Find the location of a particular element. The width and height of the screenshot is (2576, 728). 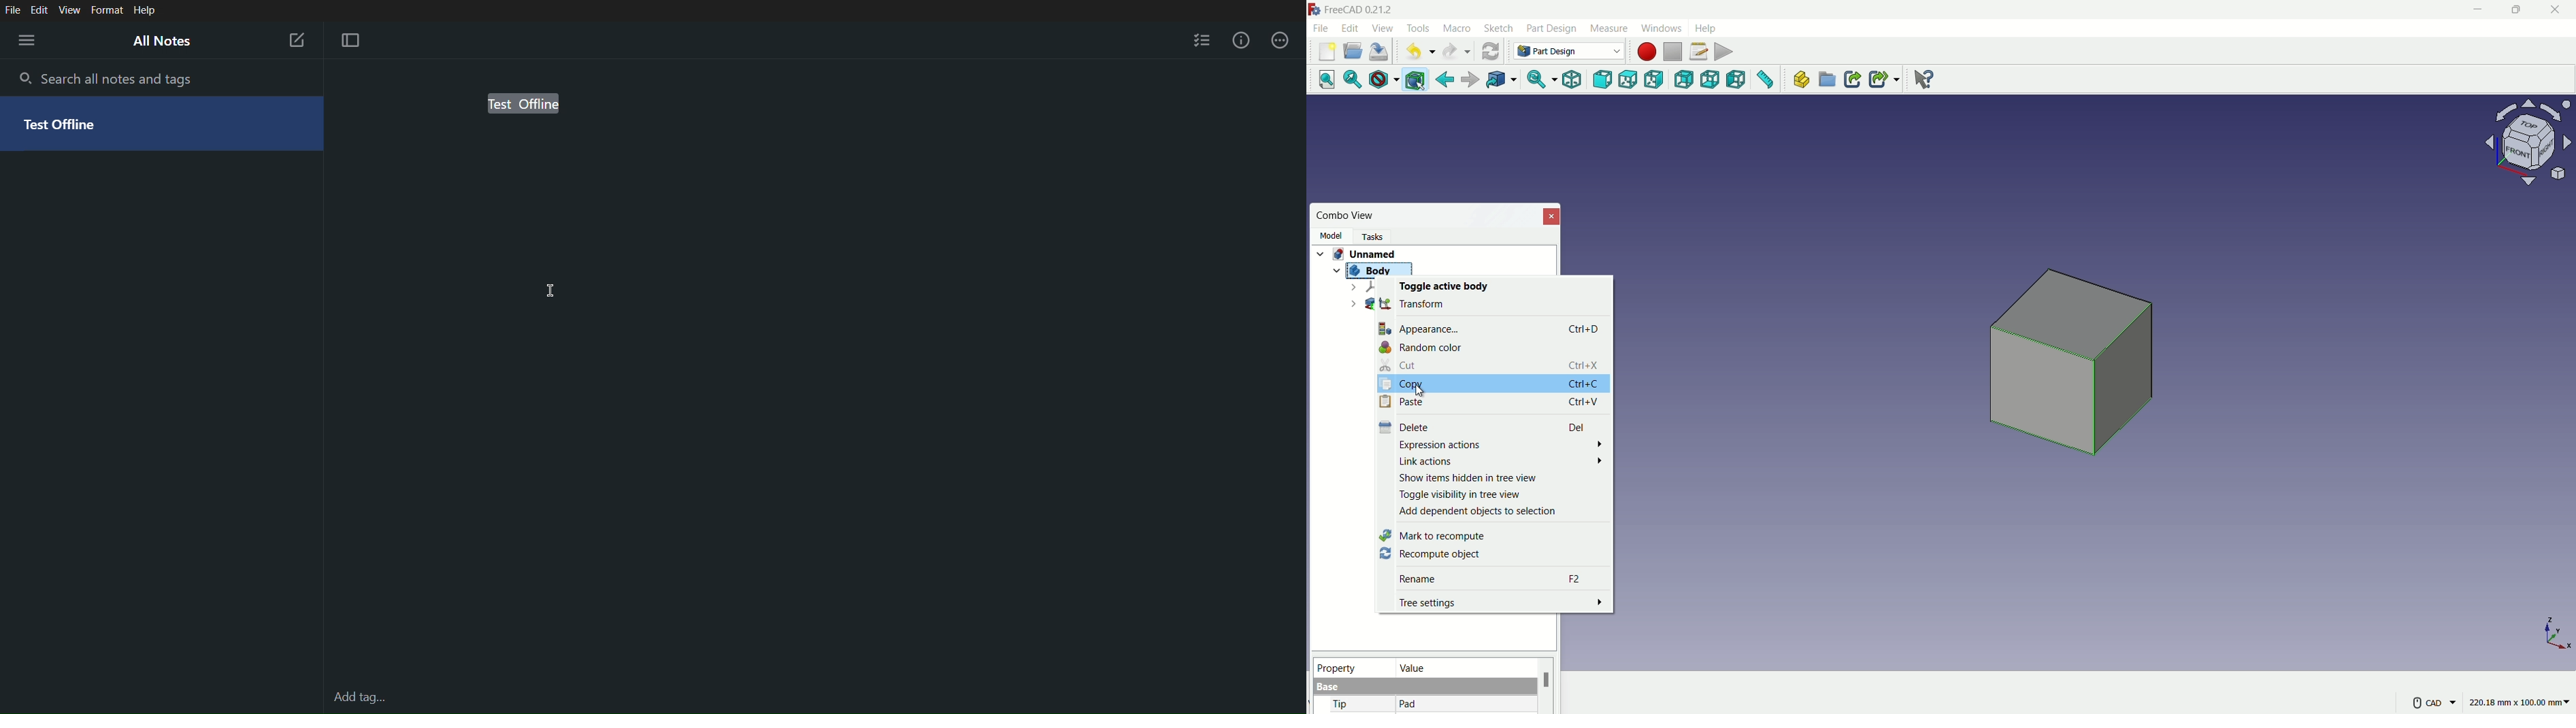

cube is located at coordinates (2076, 369).